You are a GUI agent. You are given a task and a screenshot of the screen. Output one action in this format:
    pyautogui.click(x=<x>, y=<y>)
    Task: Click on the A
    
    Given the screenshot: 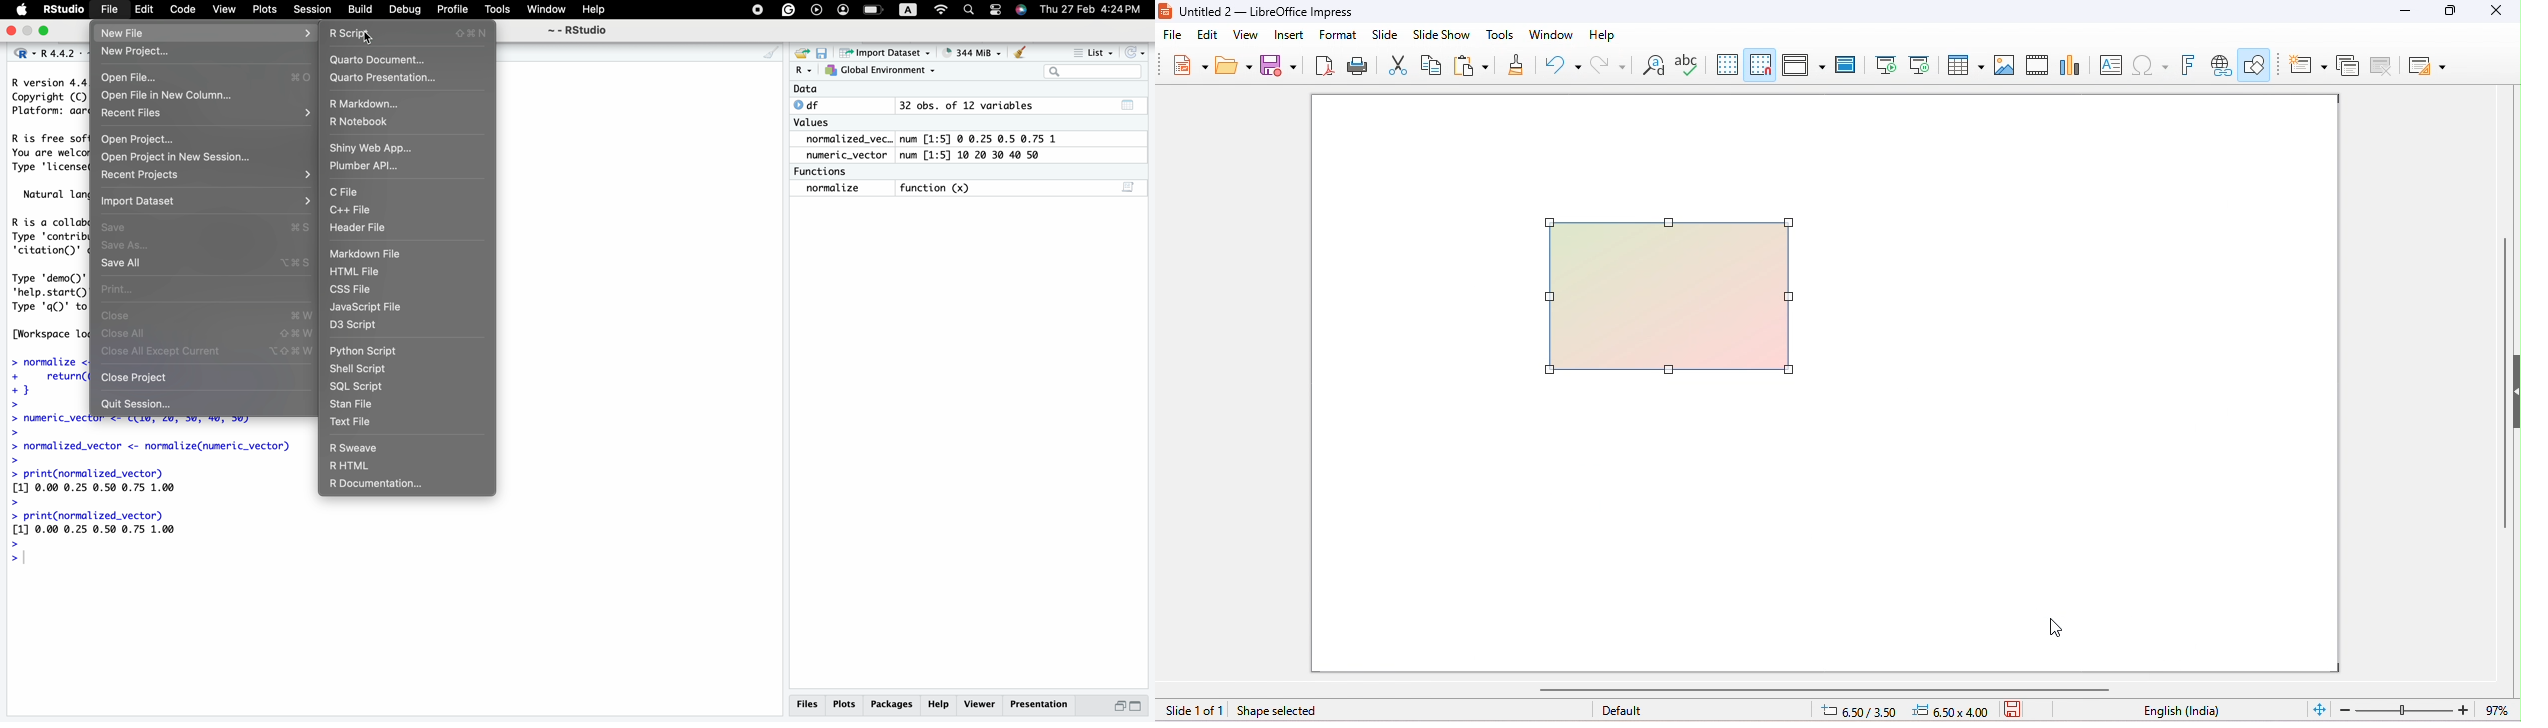 What is the action you would take?
    pyautogui.click(x=912, y=9)
    